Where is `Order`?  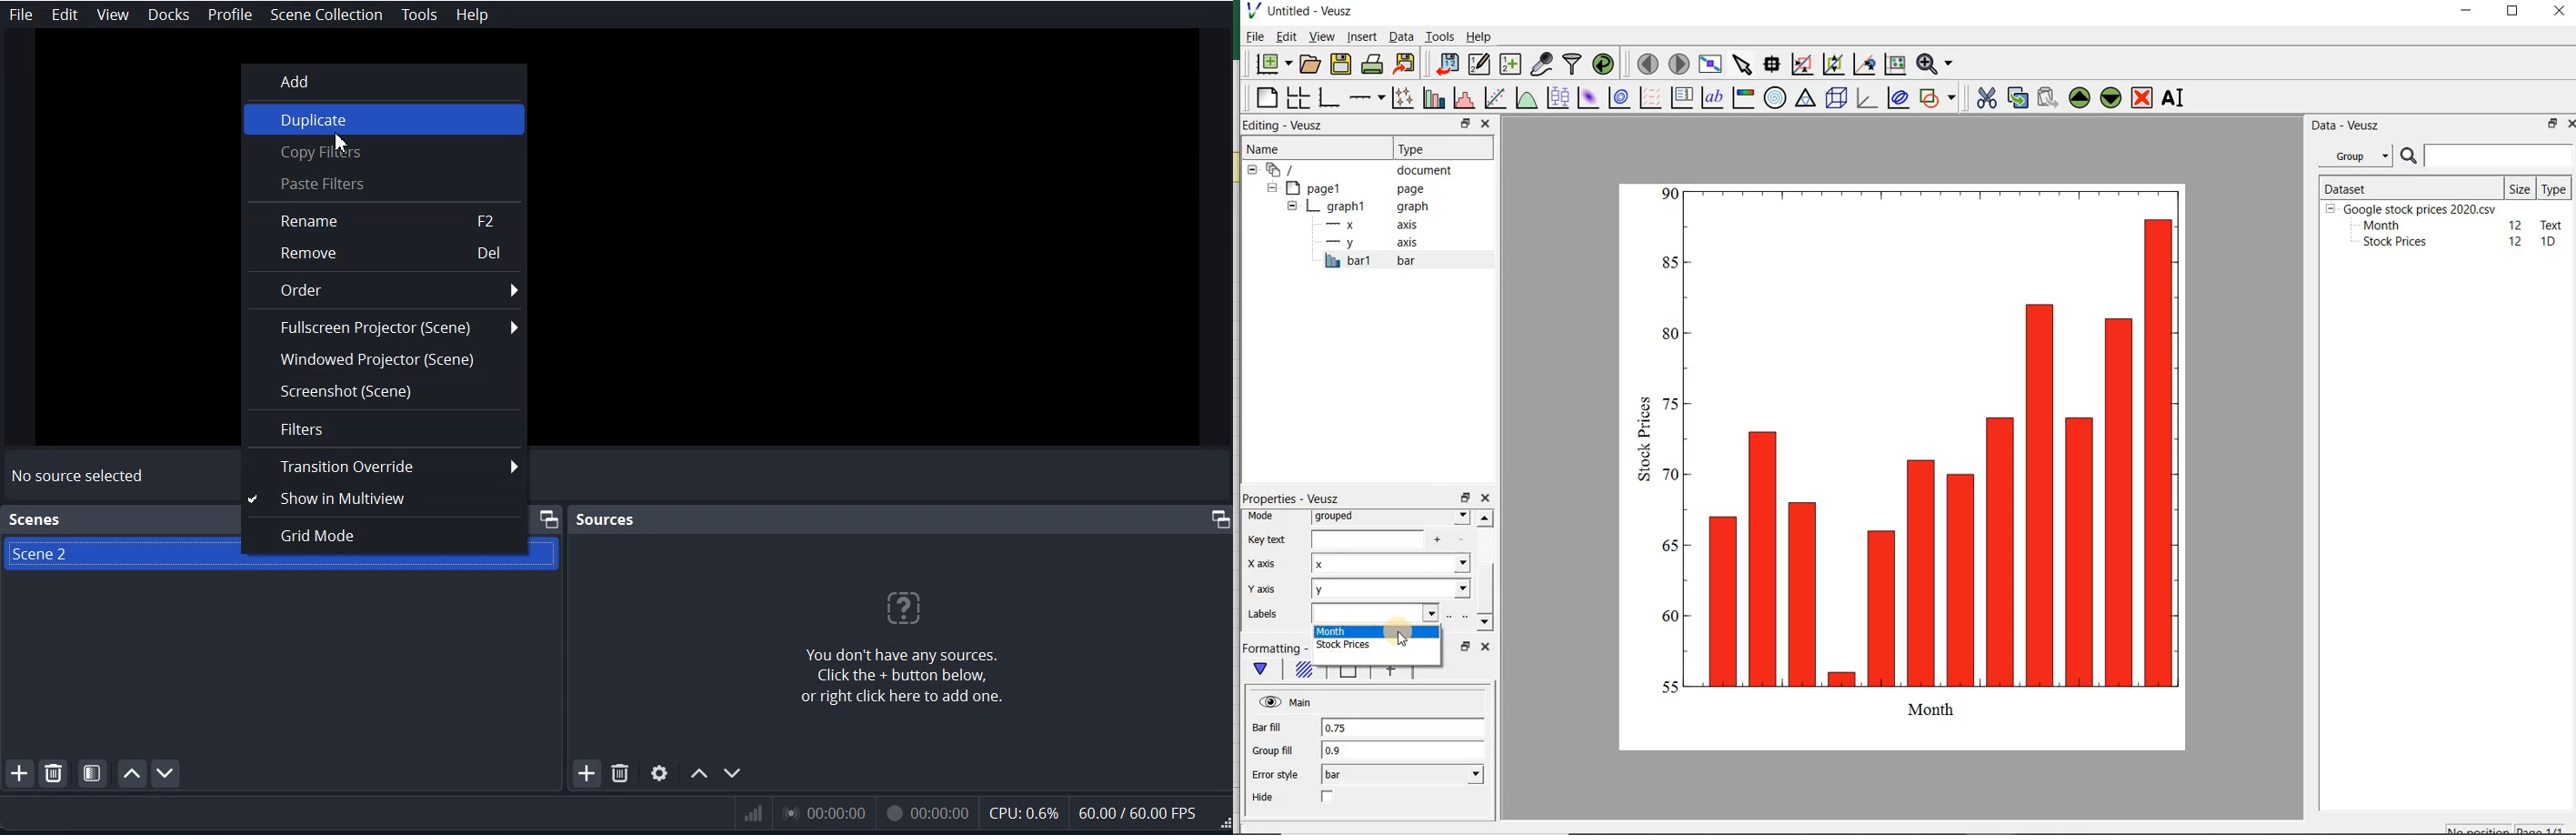 Order is located at coordinates (385, 289).